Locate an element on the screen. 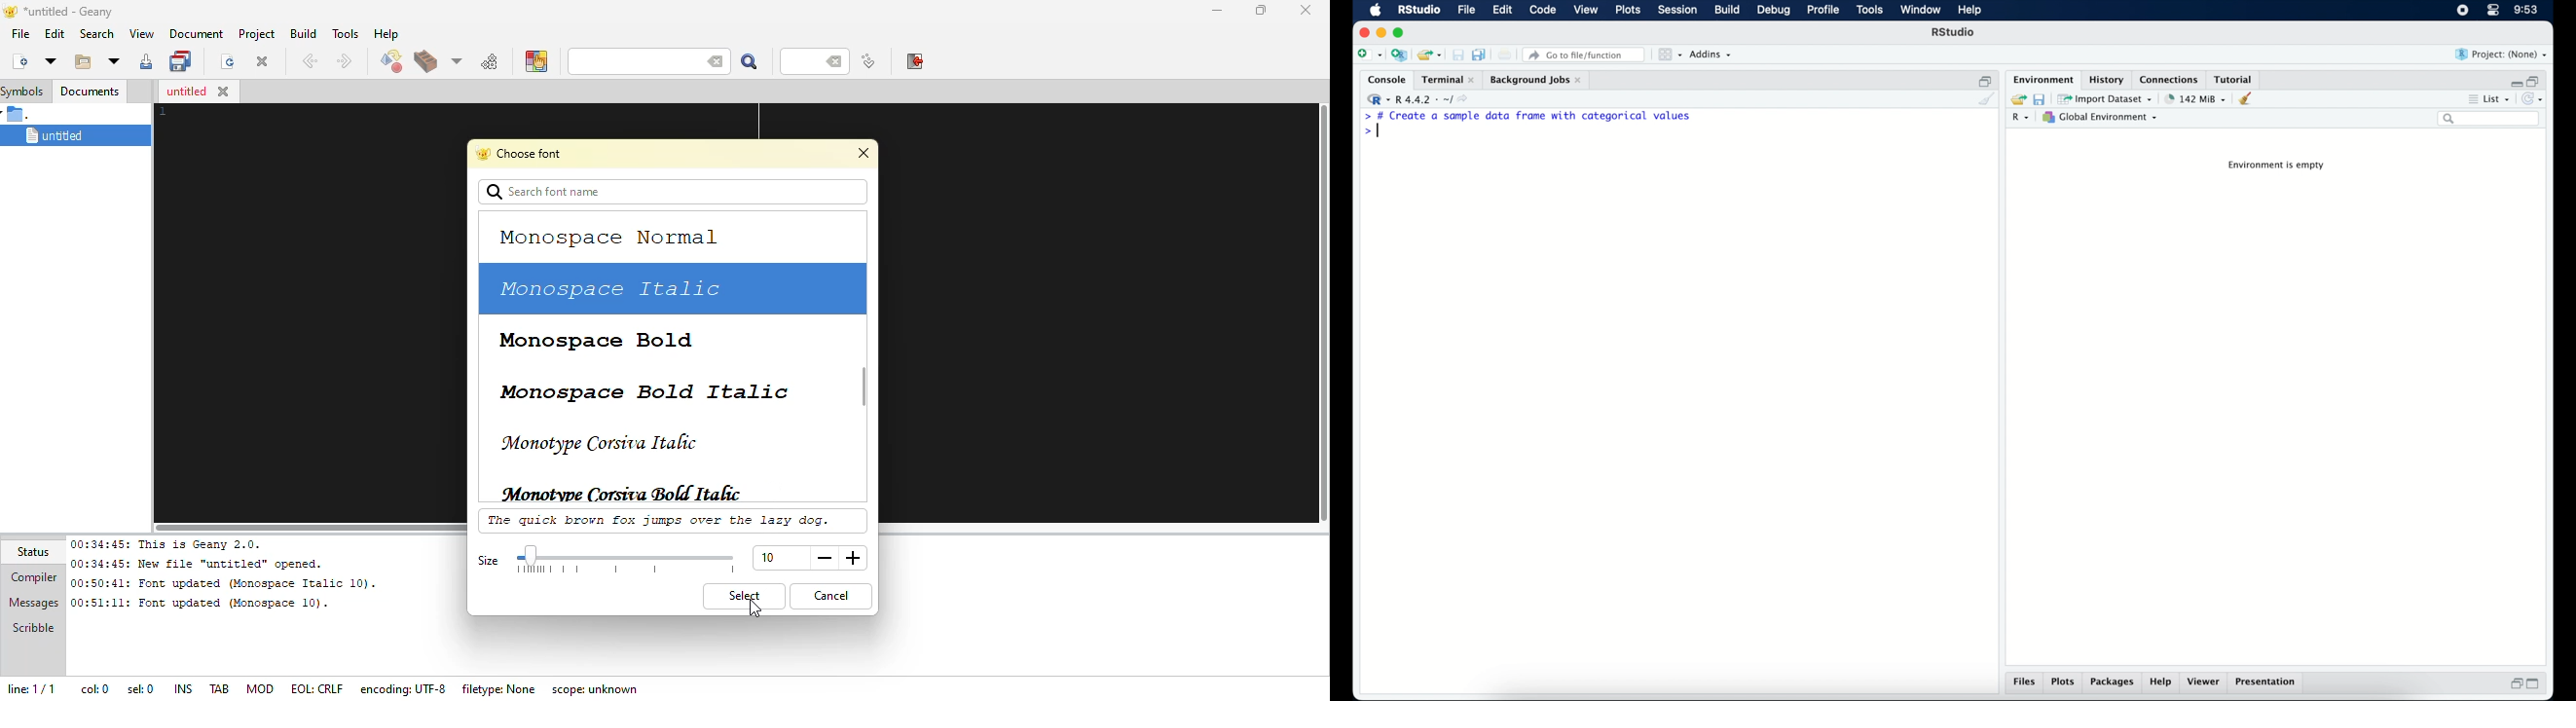  viewer is located at coordinates (2205, 683).